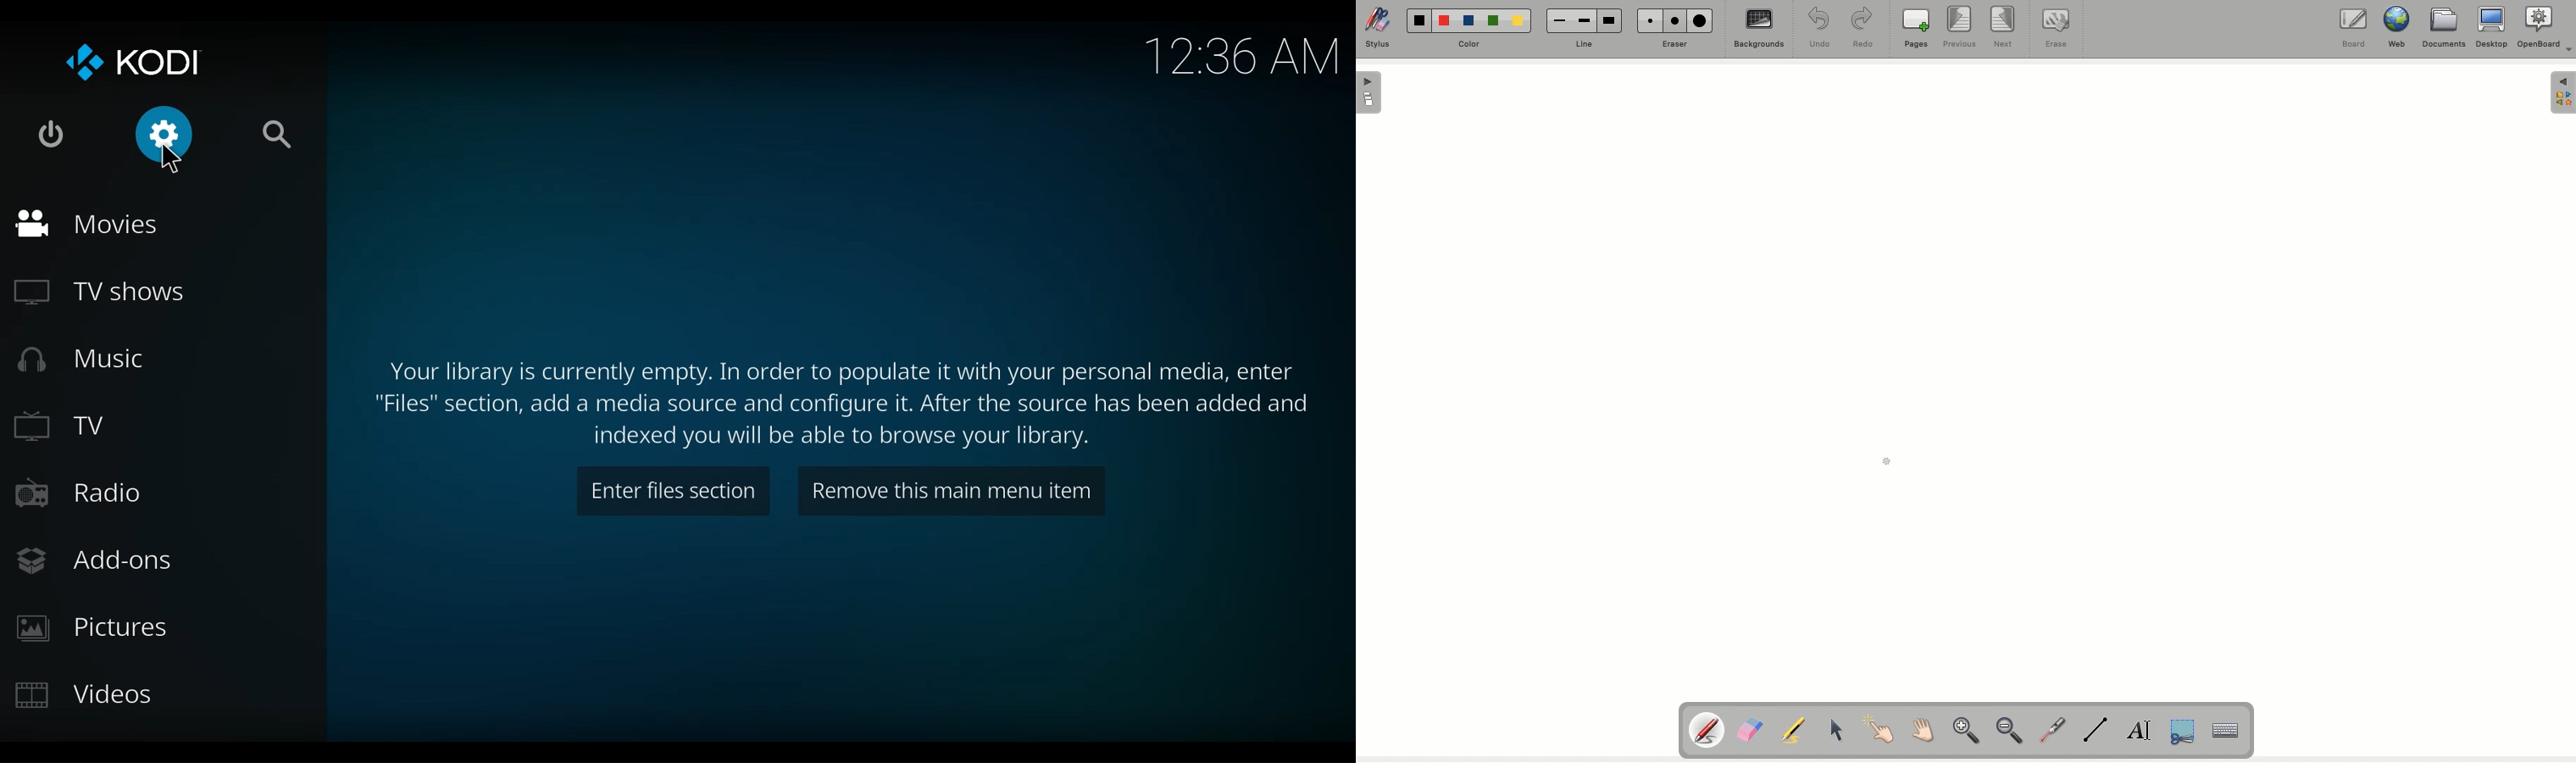 This screenshot has width=2576, height=784. Describe the element at coordinates (837, 372) in the screenshot. I see `Your library is currently empty. In order to populate it with your personal media, enter` at that location.